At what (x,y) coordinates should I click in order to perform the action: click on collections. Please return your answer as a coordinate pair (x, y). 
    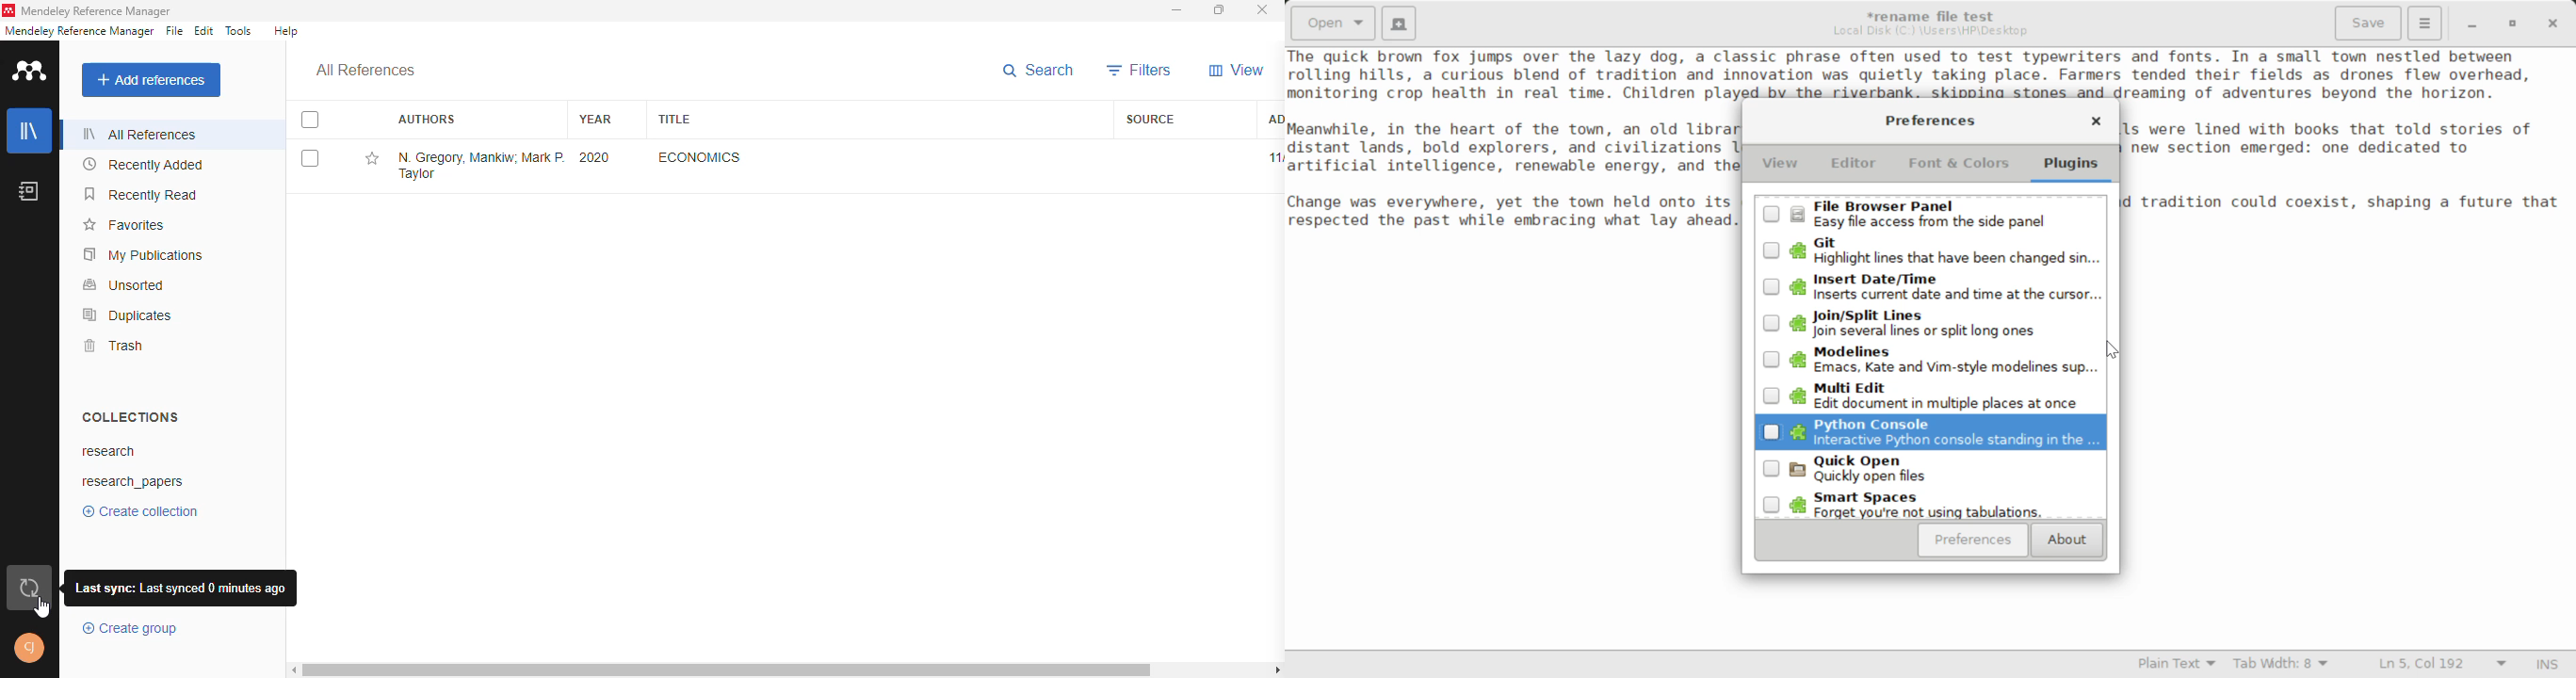
    Looking at the image, I should click on (130, 417).